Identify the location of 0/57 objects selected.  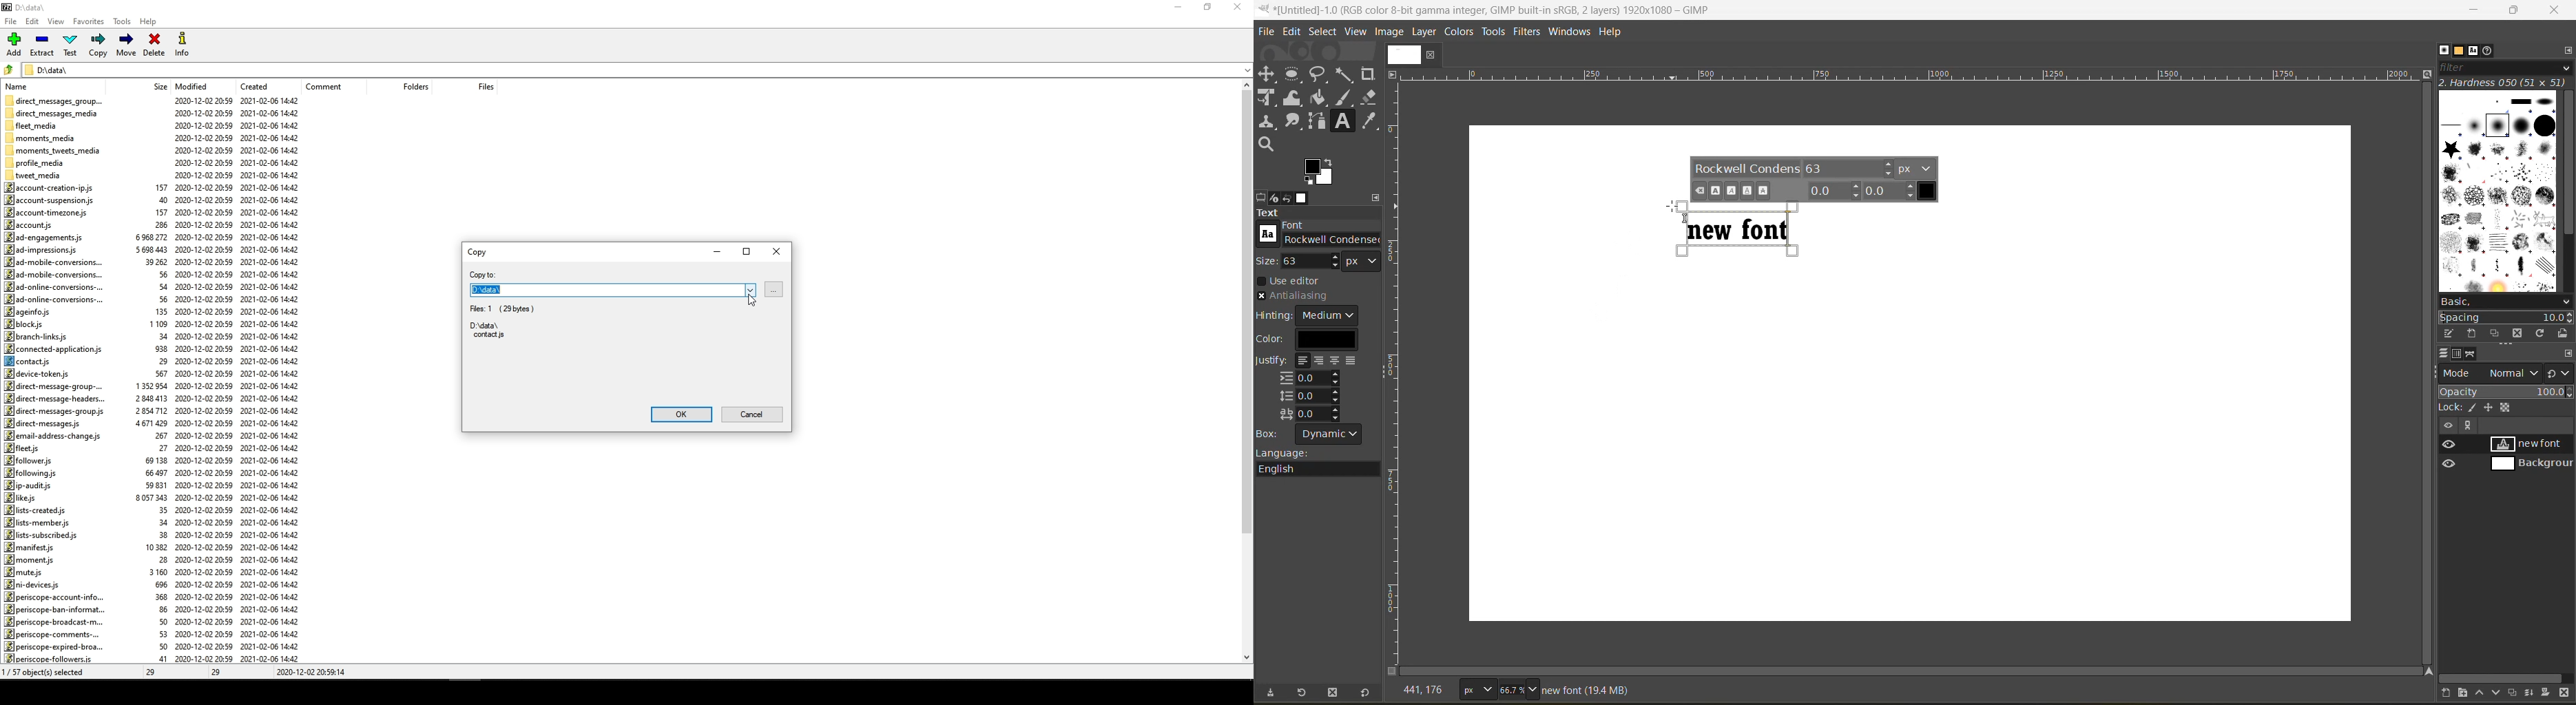
(55, 672).